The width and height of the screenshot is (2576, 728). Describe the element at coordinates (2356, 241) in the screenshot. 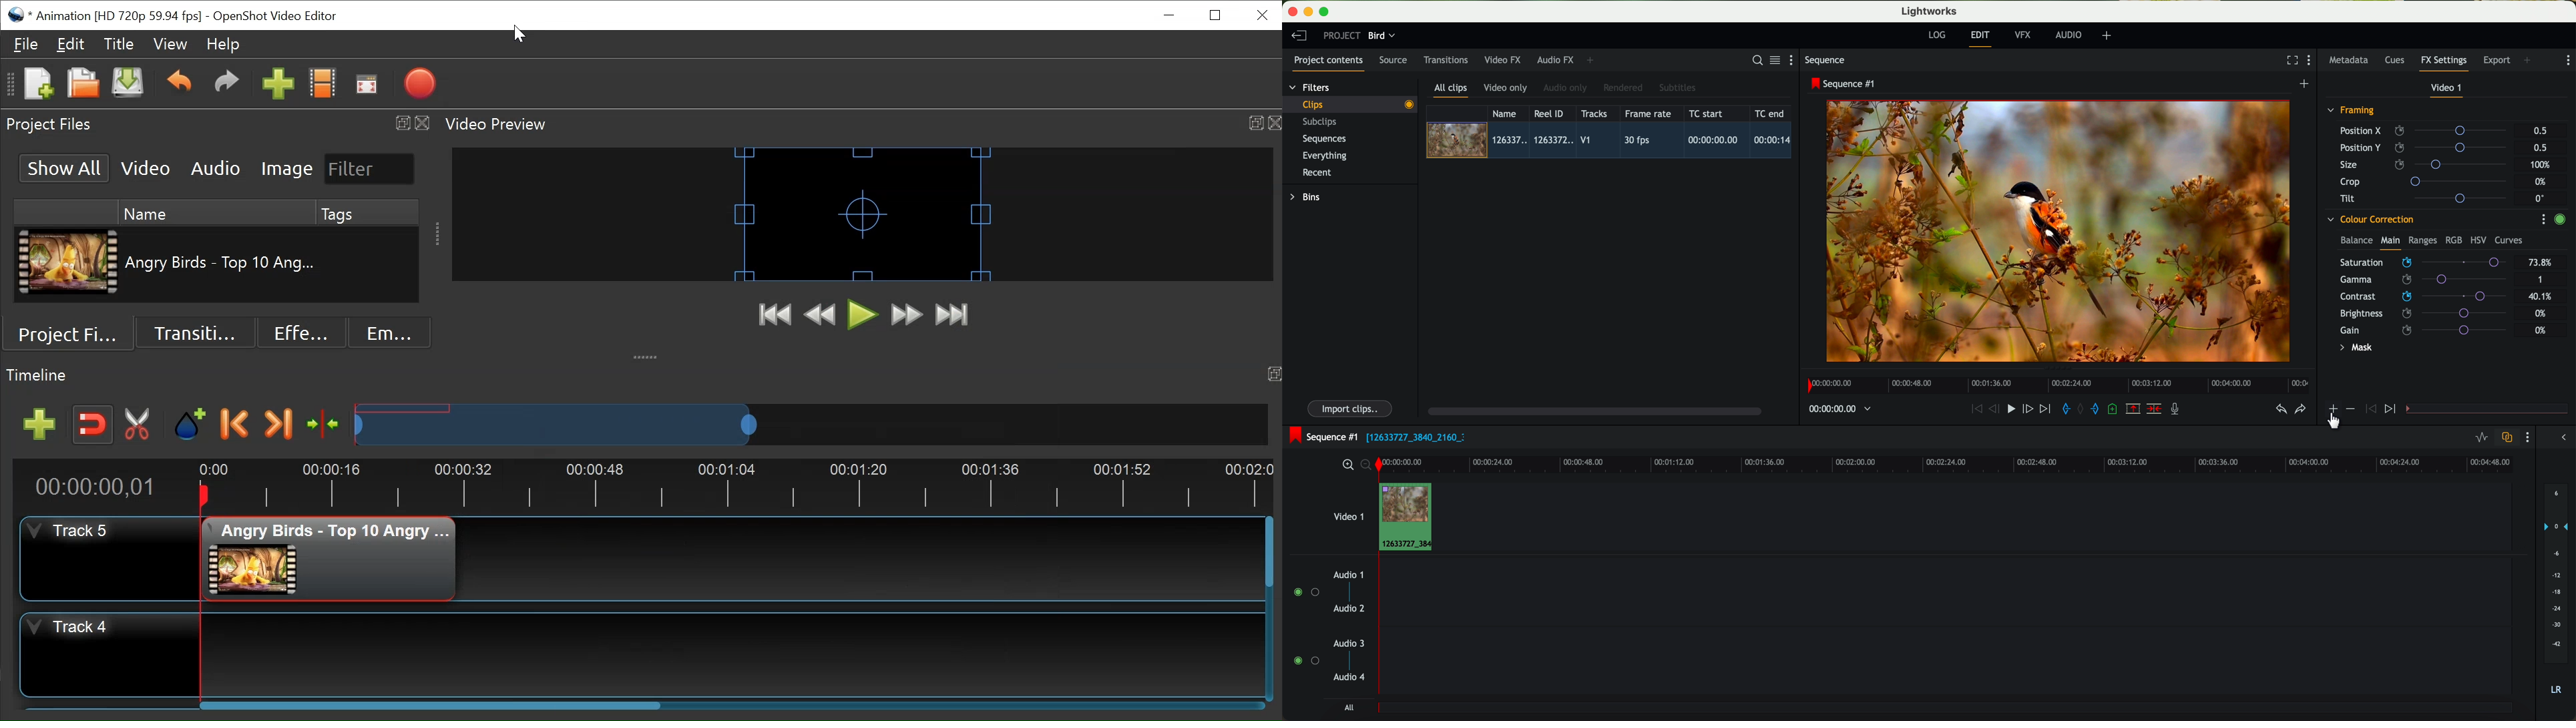

I see `balance` at that location.